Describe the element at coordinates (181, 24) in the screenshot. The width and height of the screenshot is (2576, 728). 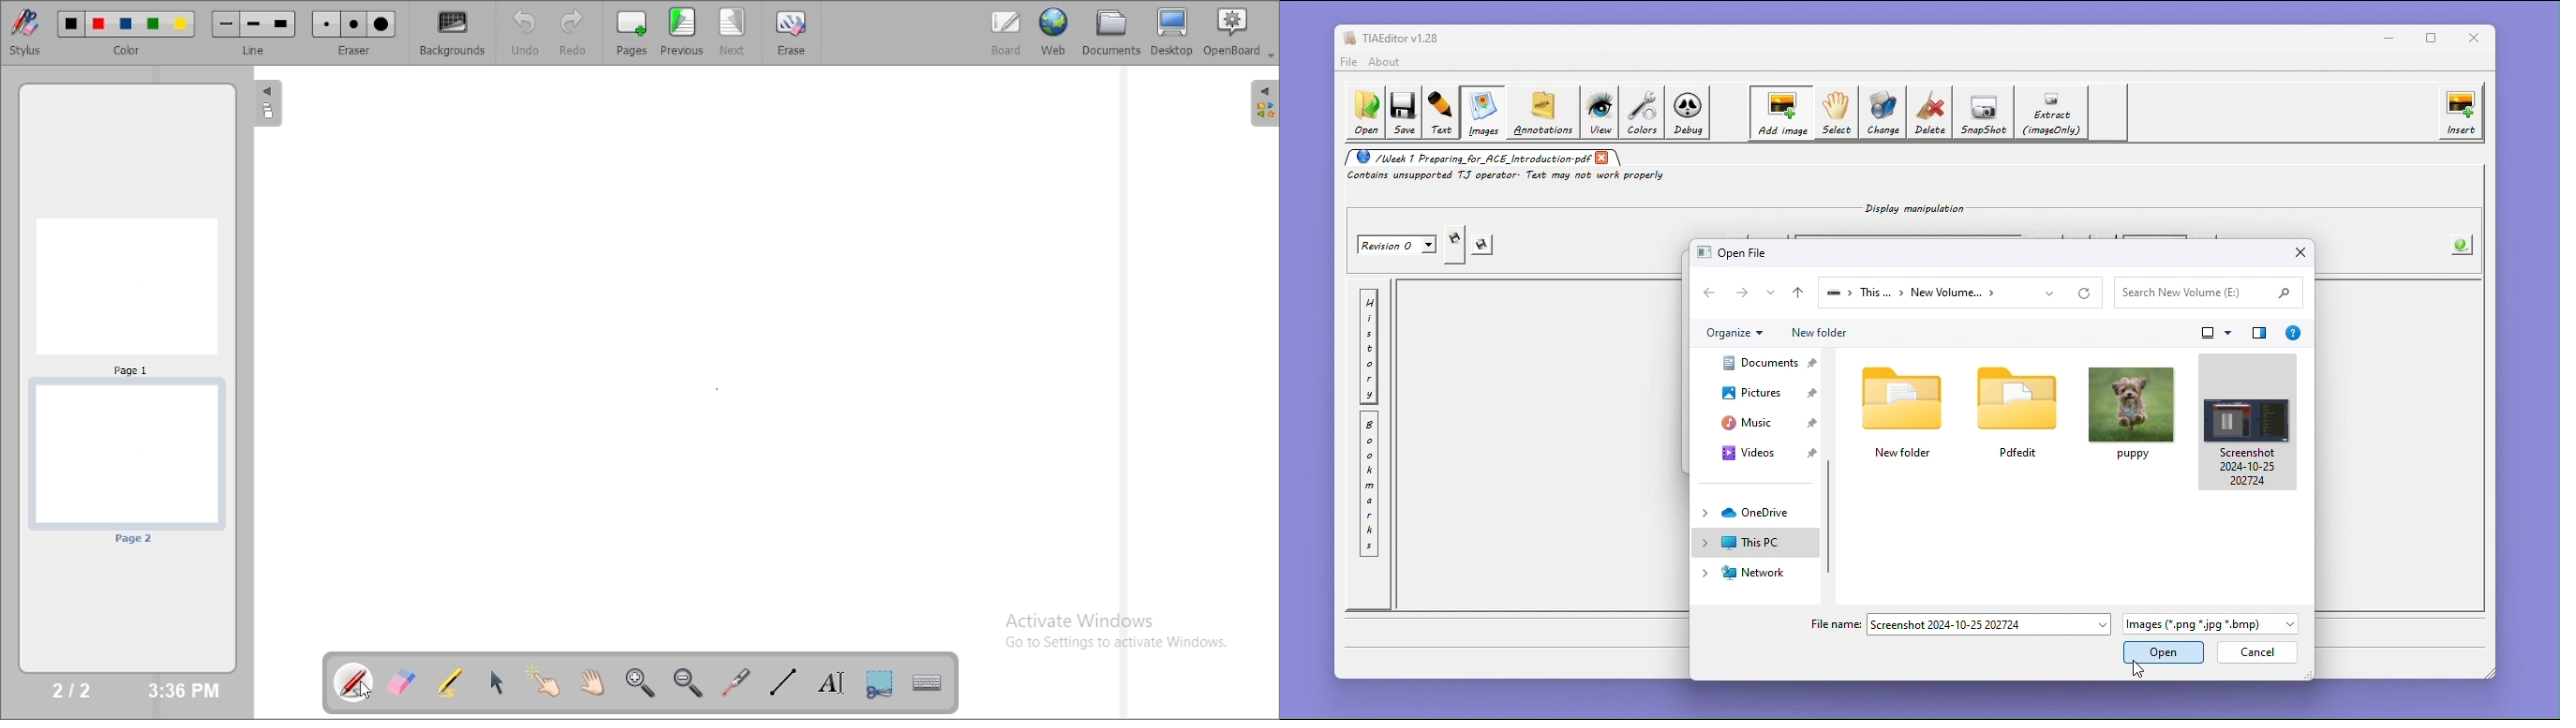
I see `Color 5` at that location.